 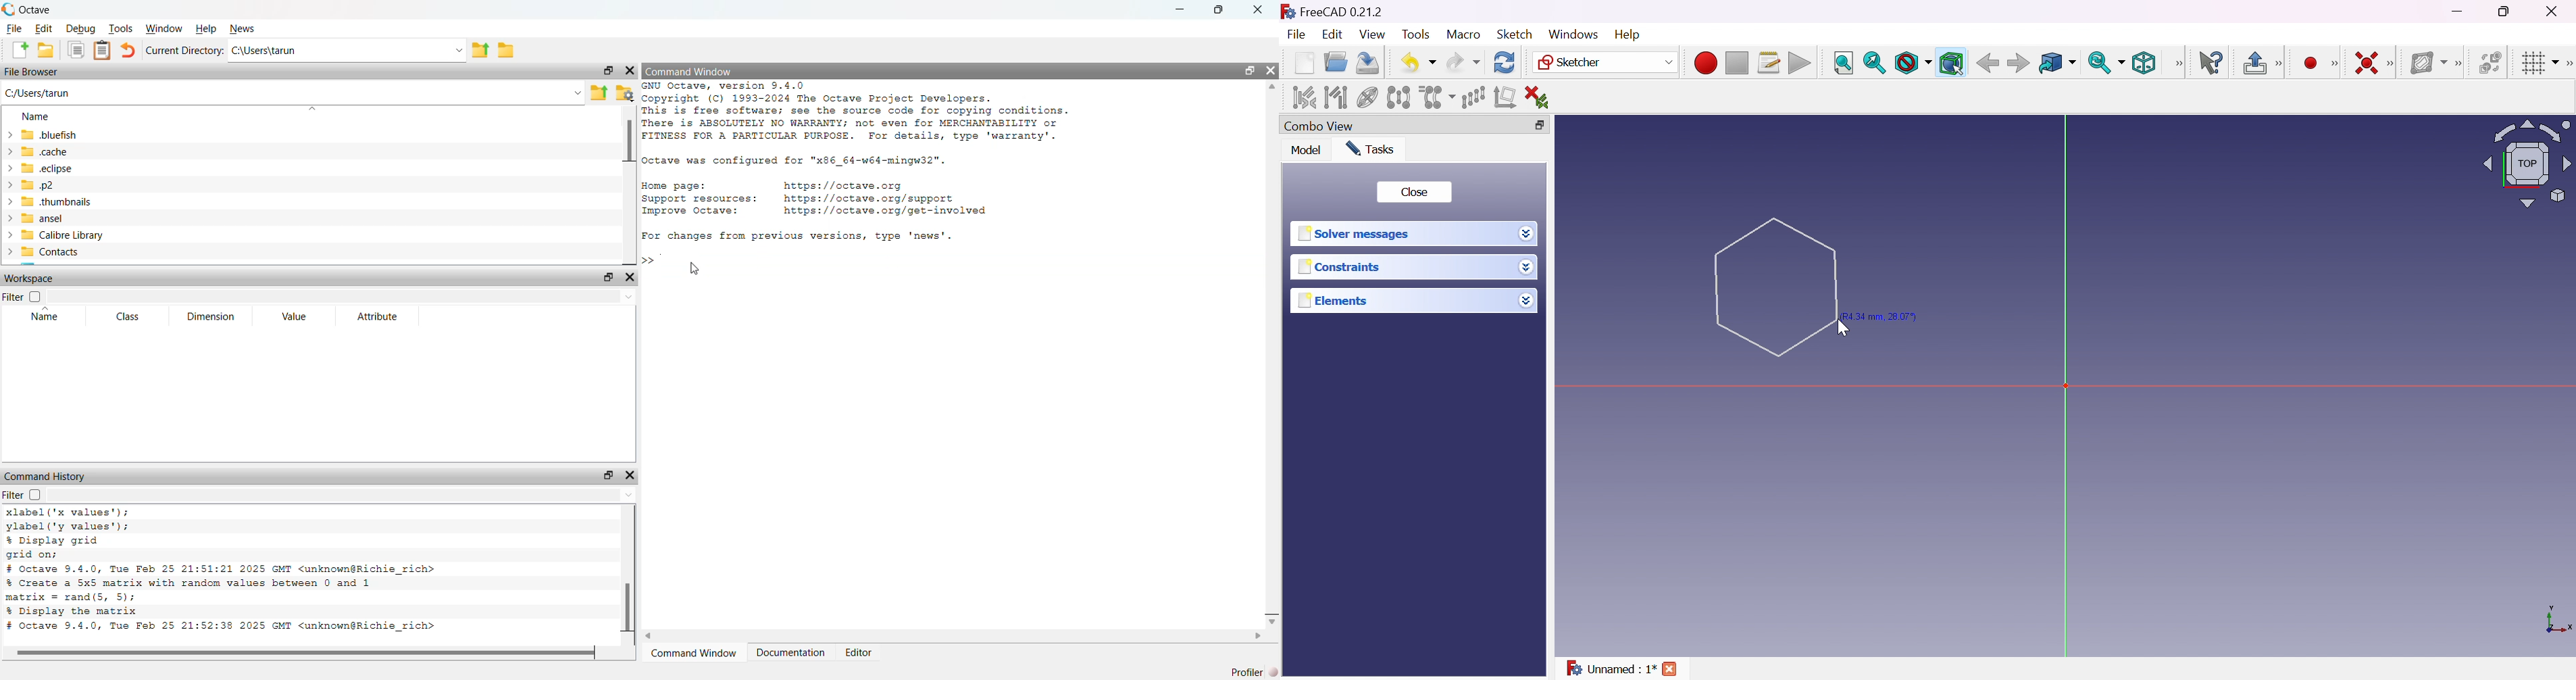 What do you see at coordinates (1519, 34) in the screenshot?
I see `Sketch` at bounding box center [1519, 34].